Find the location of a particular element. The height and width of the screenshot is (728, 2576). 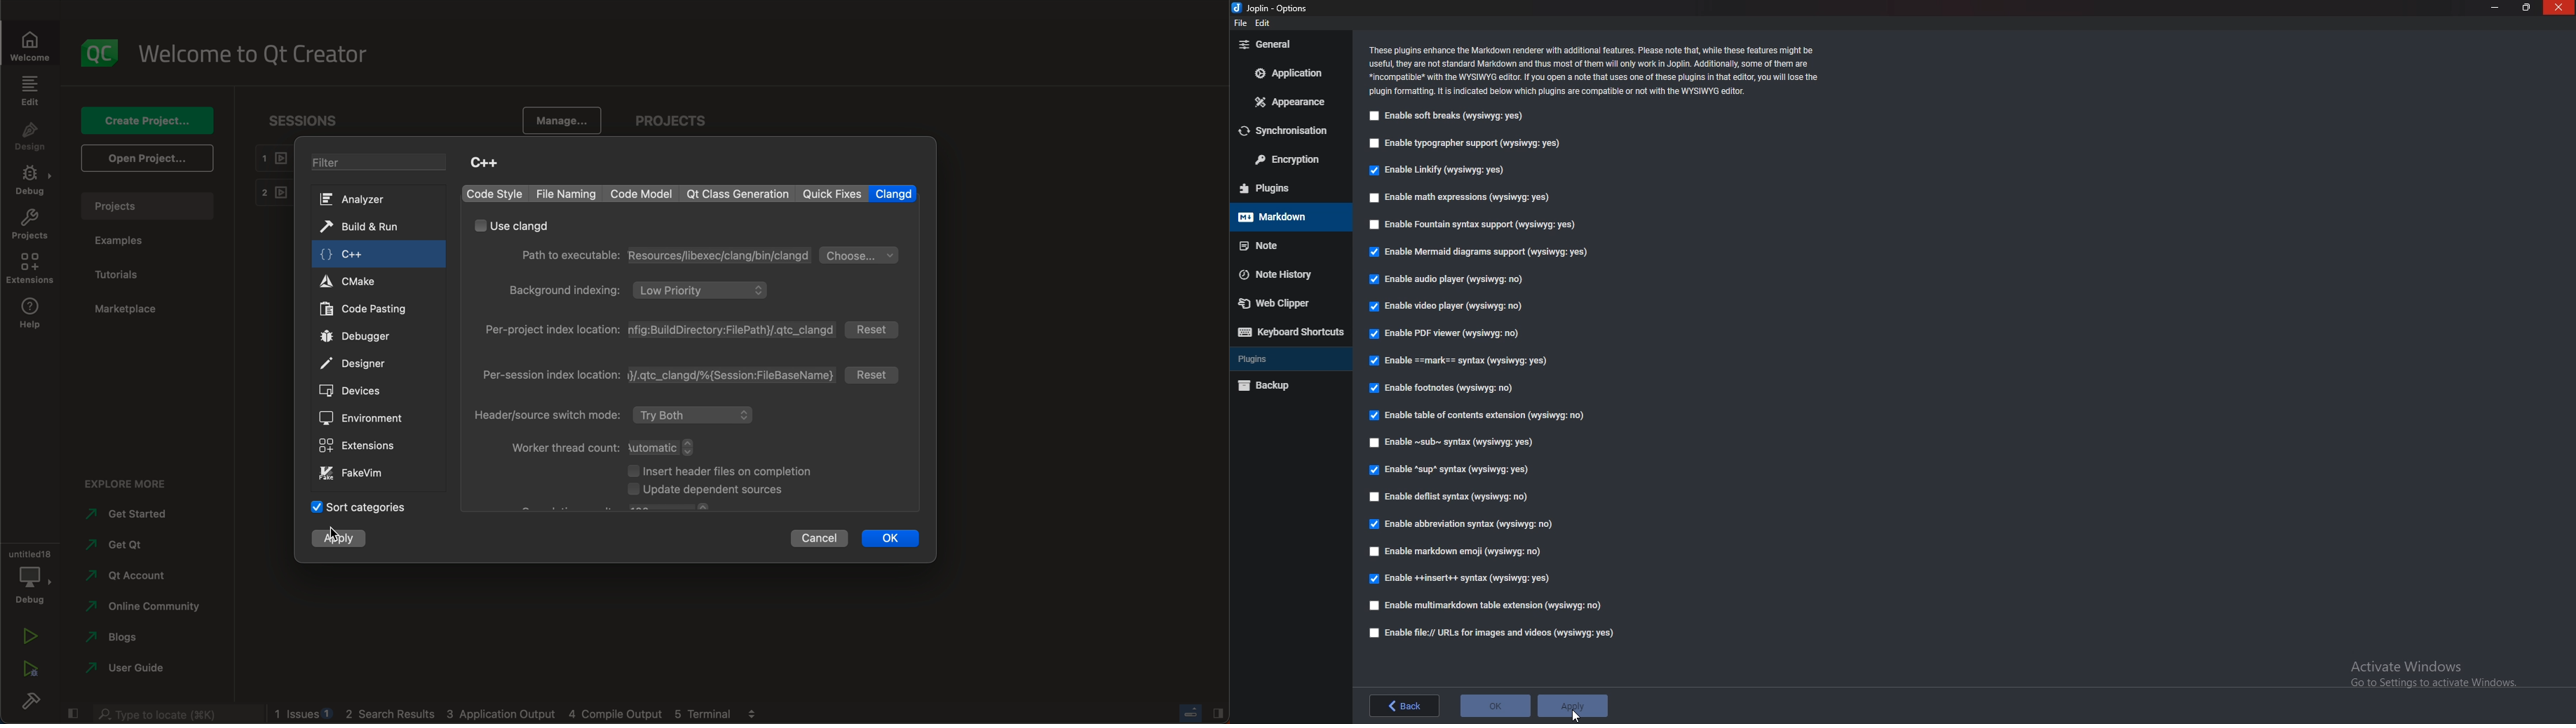

Enable typographer support is located at coordinates (1470, 142).